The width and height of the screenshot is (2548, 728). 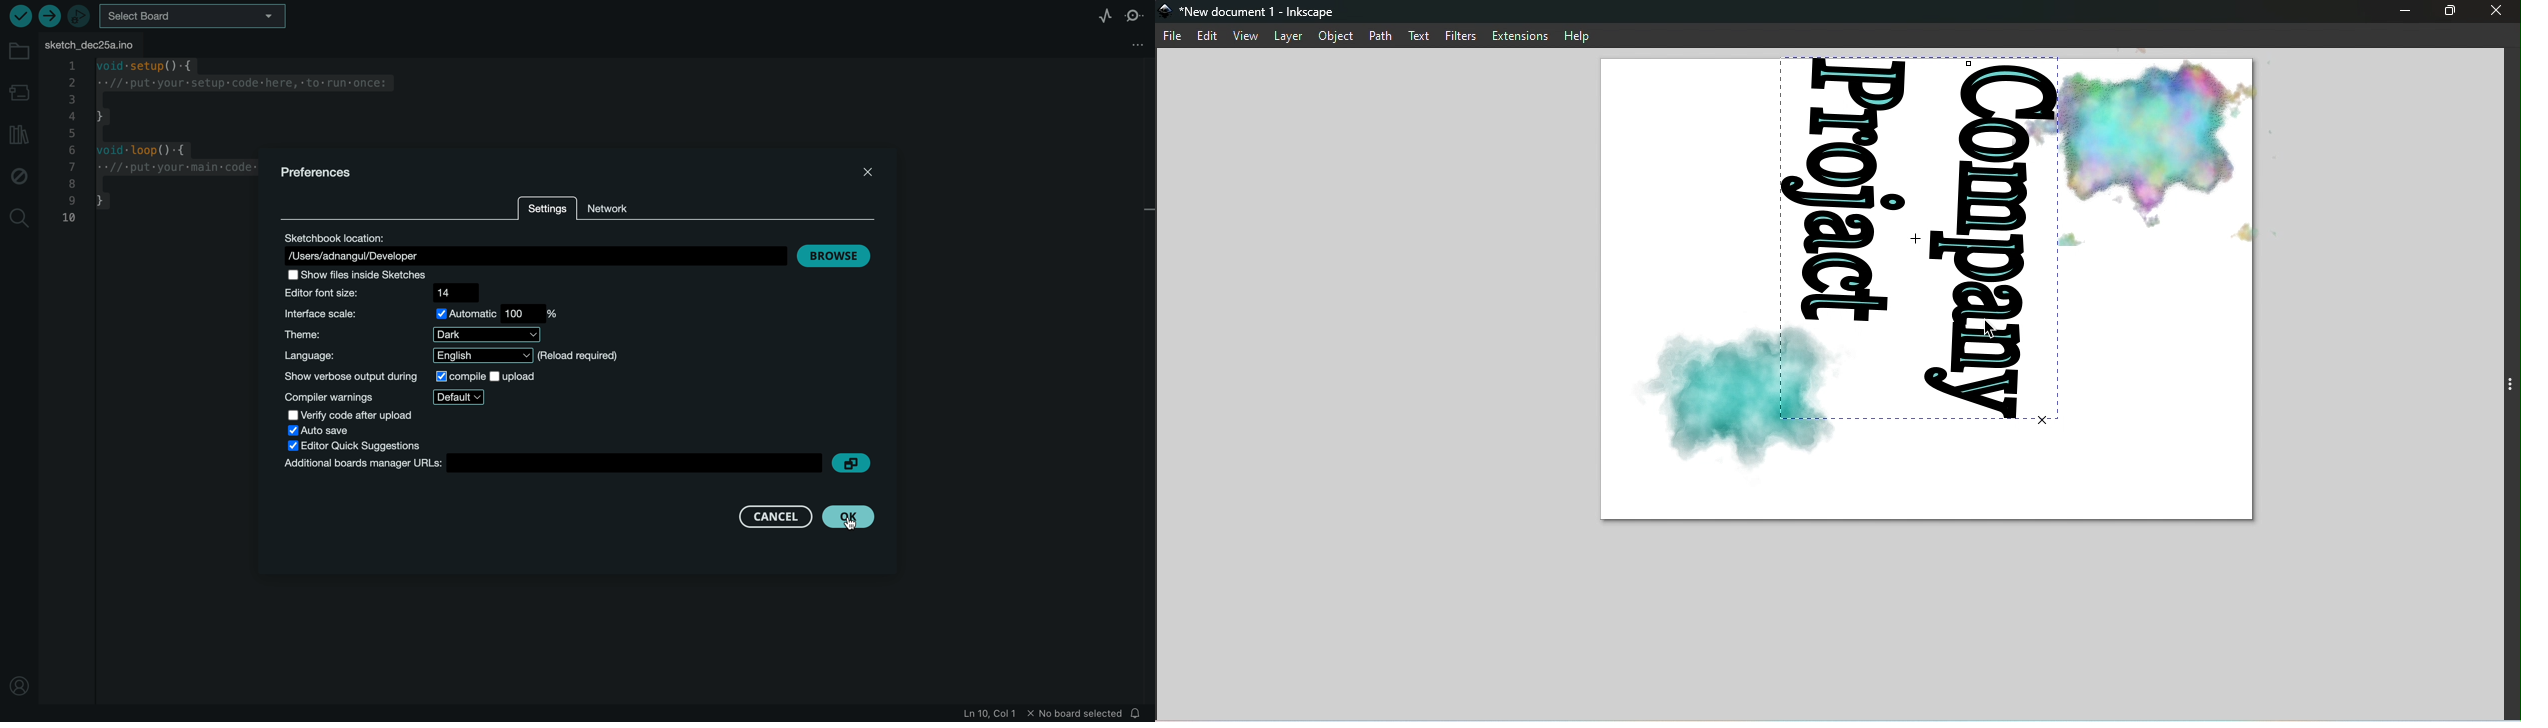 I want to click on Text, so click(x=1422, y=34).